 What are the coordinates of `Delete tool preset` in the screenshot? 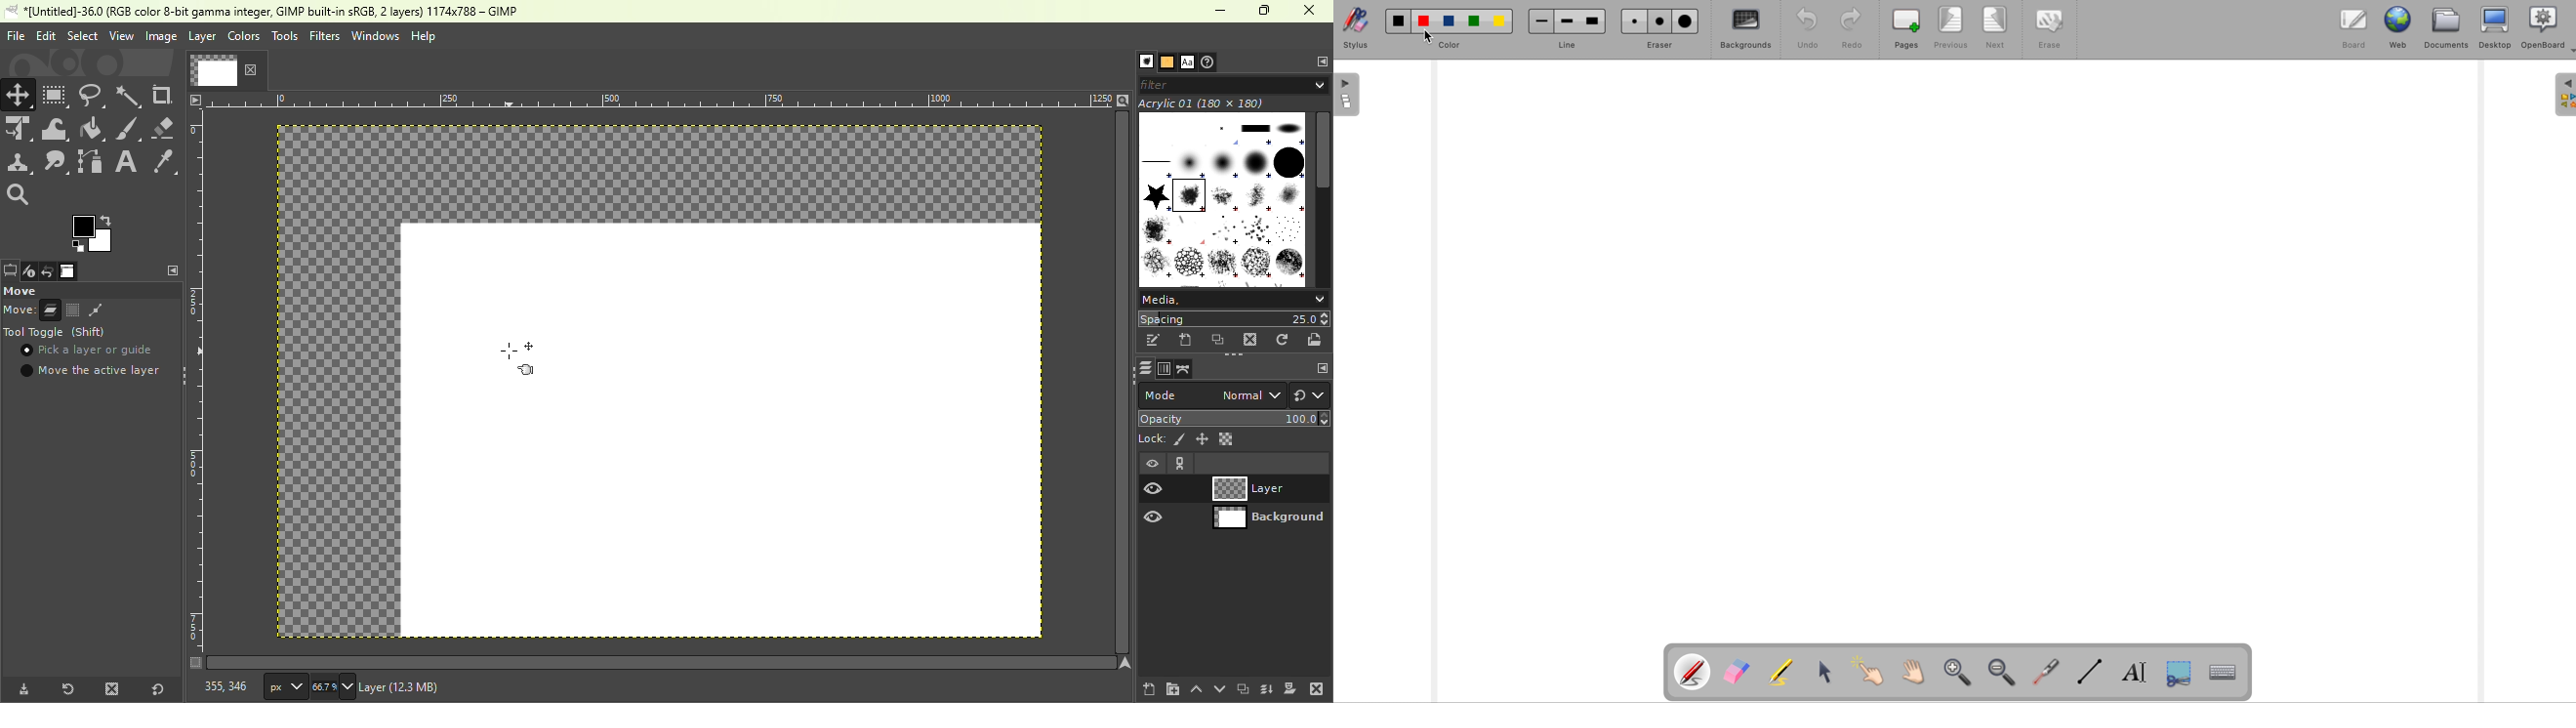 It's located at (111, 687).